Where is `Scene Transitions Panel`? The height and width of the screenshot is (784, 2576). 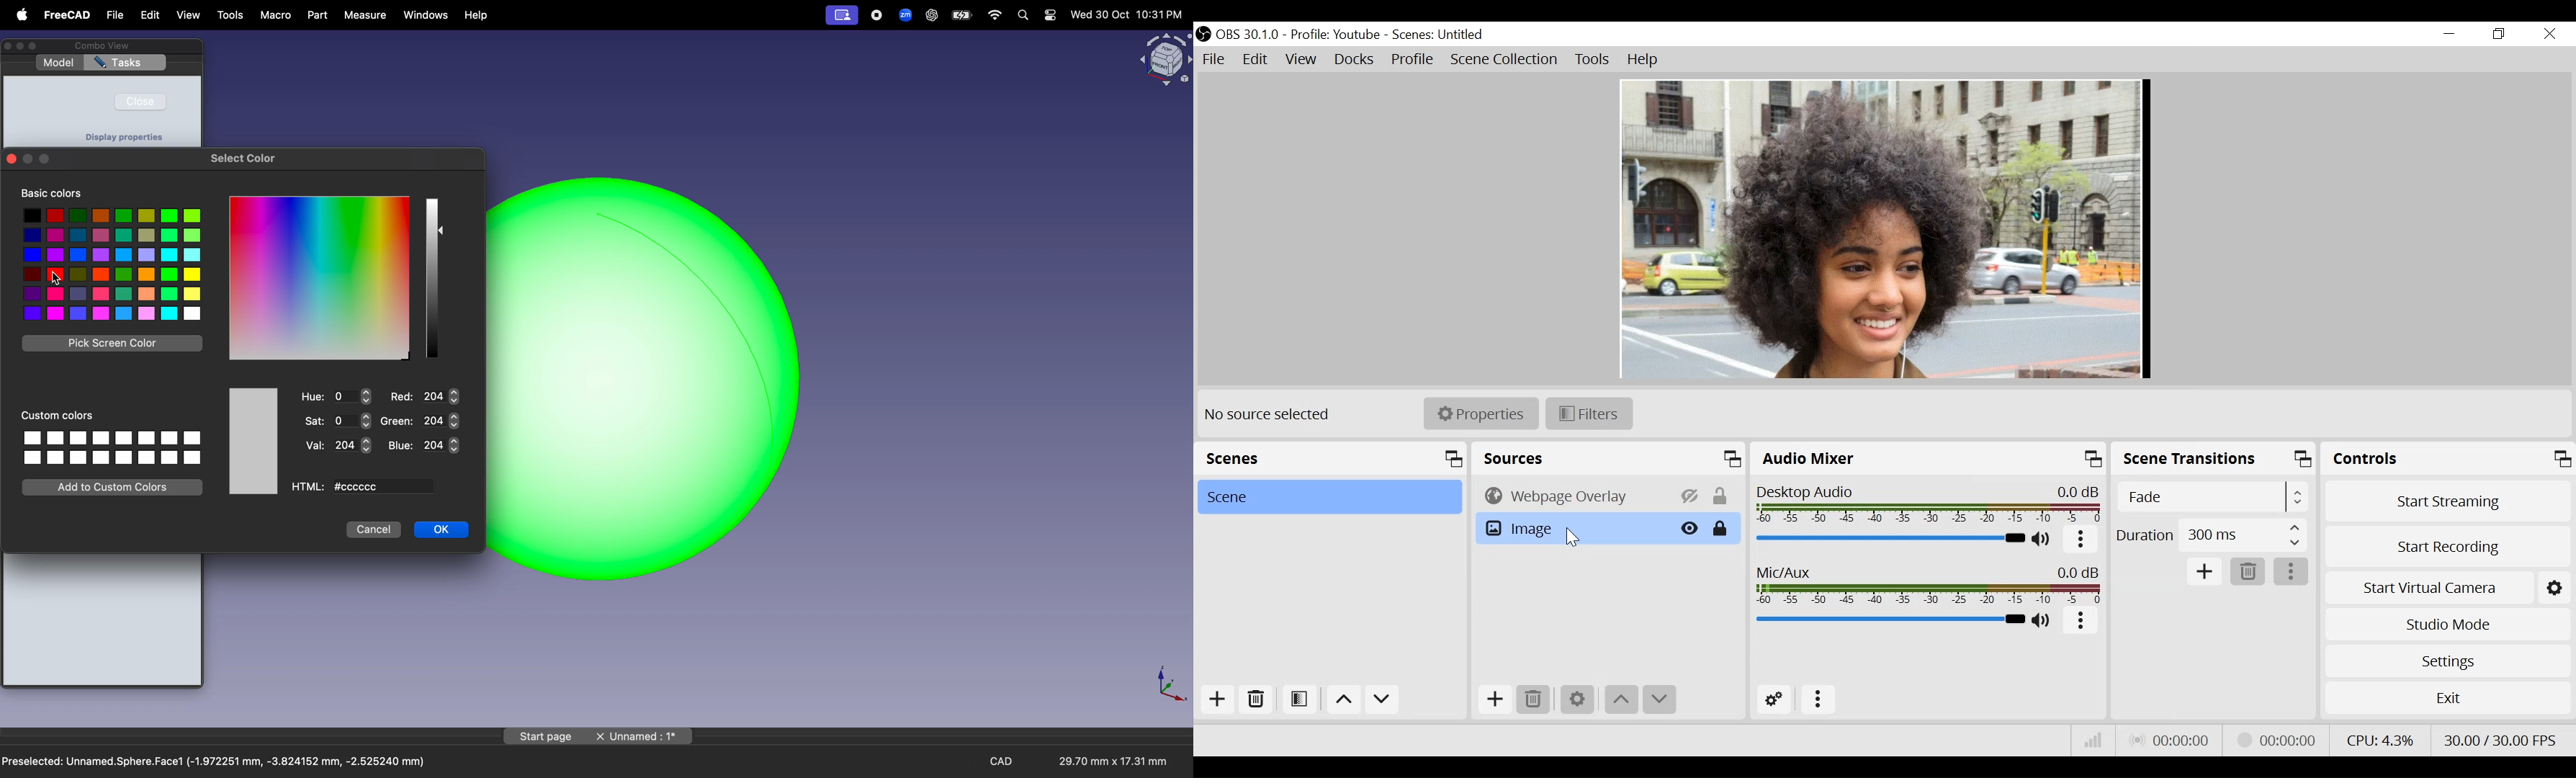 Scene Transitions Panel is located at coordinates (2214, 460).